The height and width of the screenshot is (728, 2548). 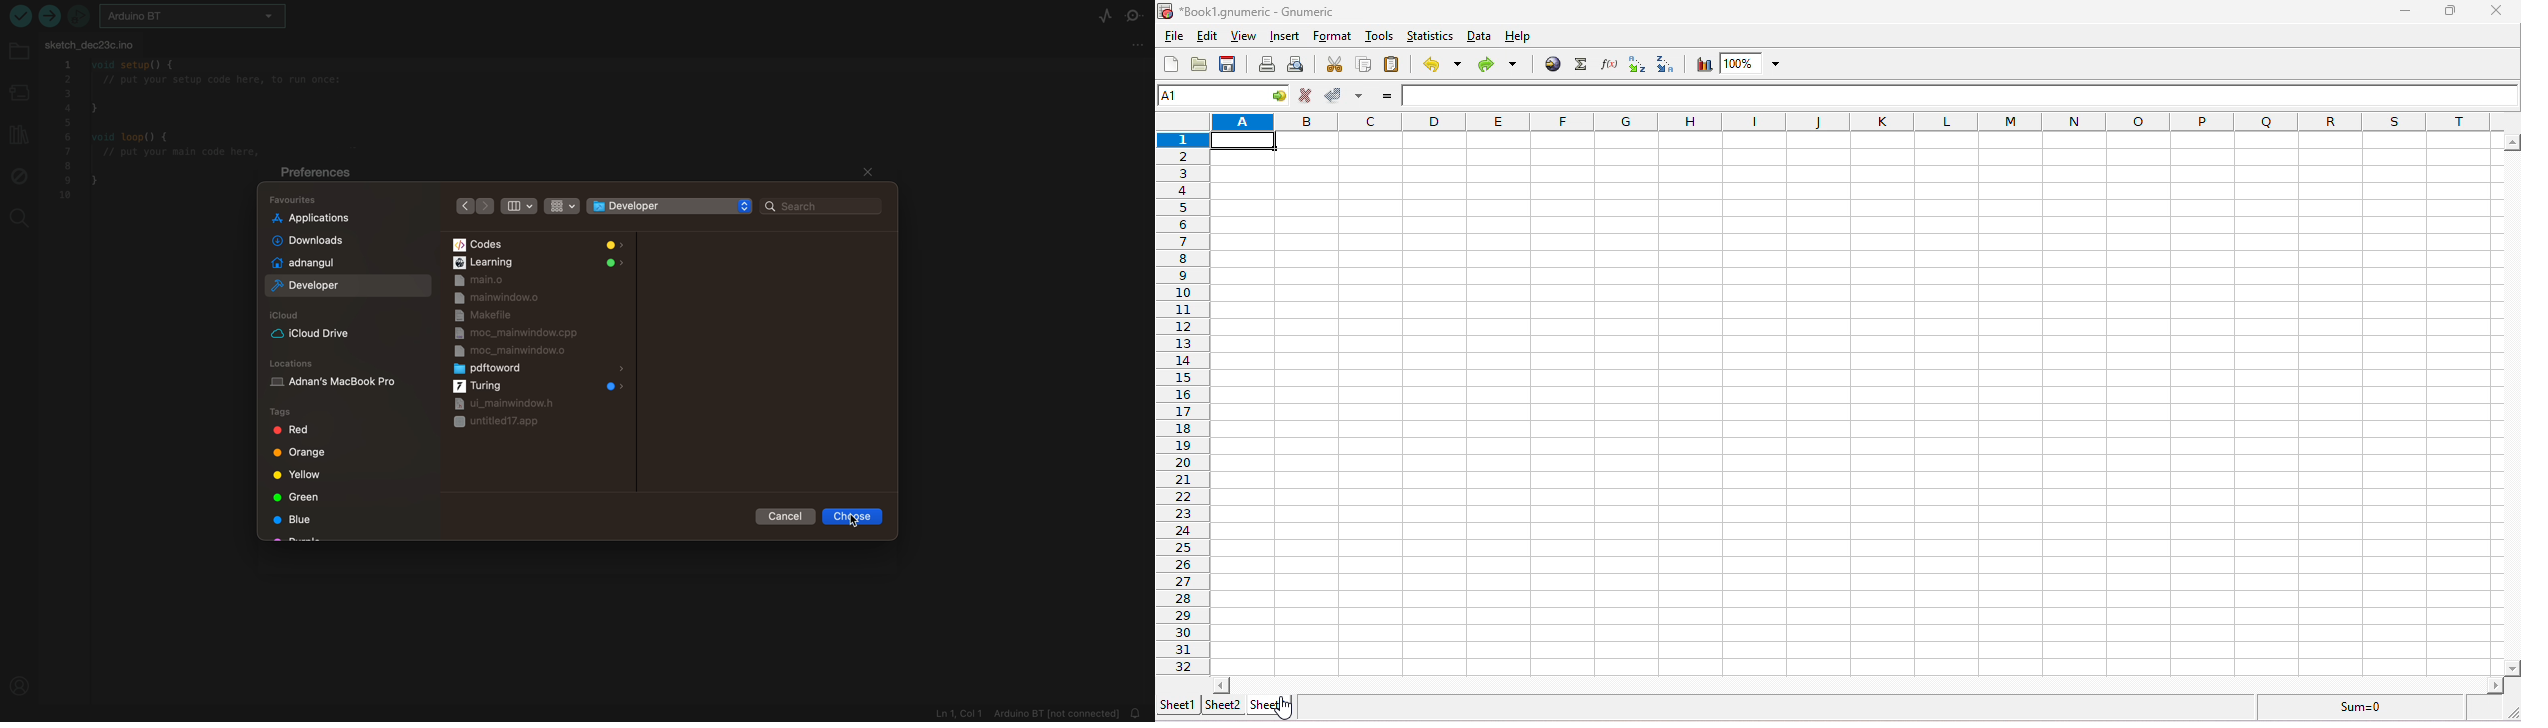 What do you see at coordinates (1520, 32) in the screenshot?
I see `help` at bounding box center [1520, 32].